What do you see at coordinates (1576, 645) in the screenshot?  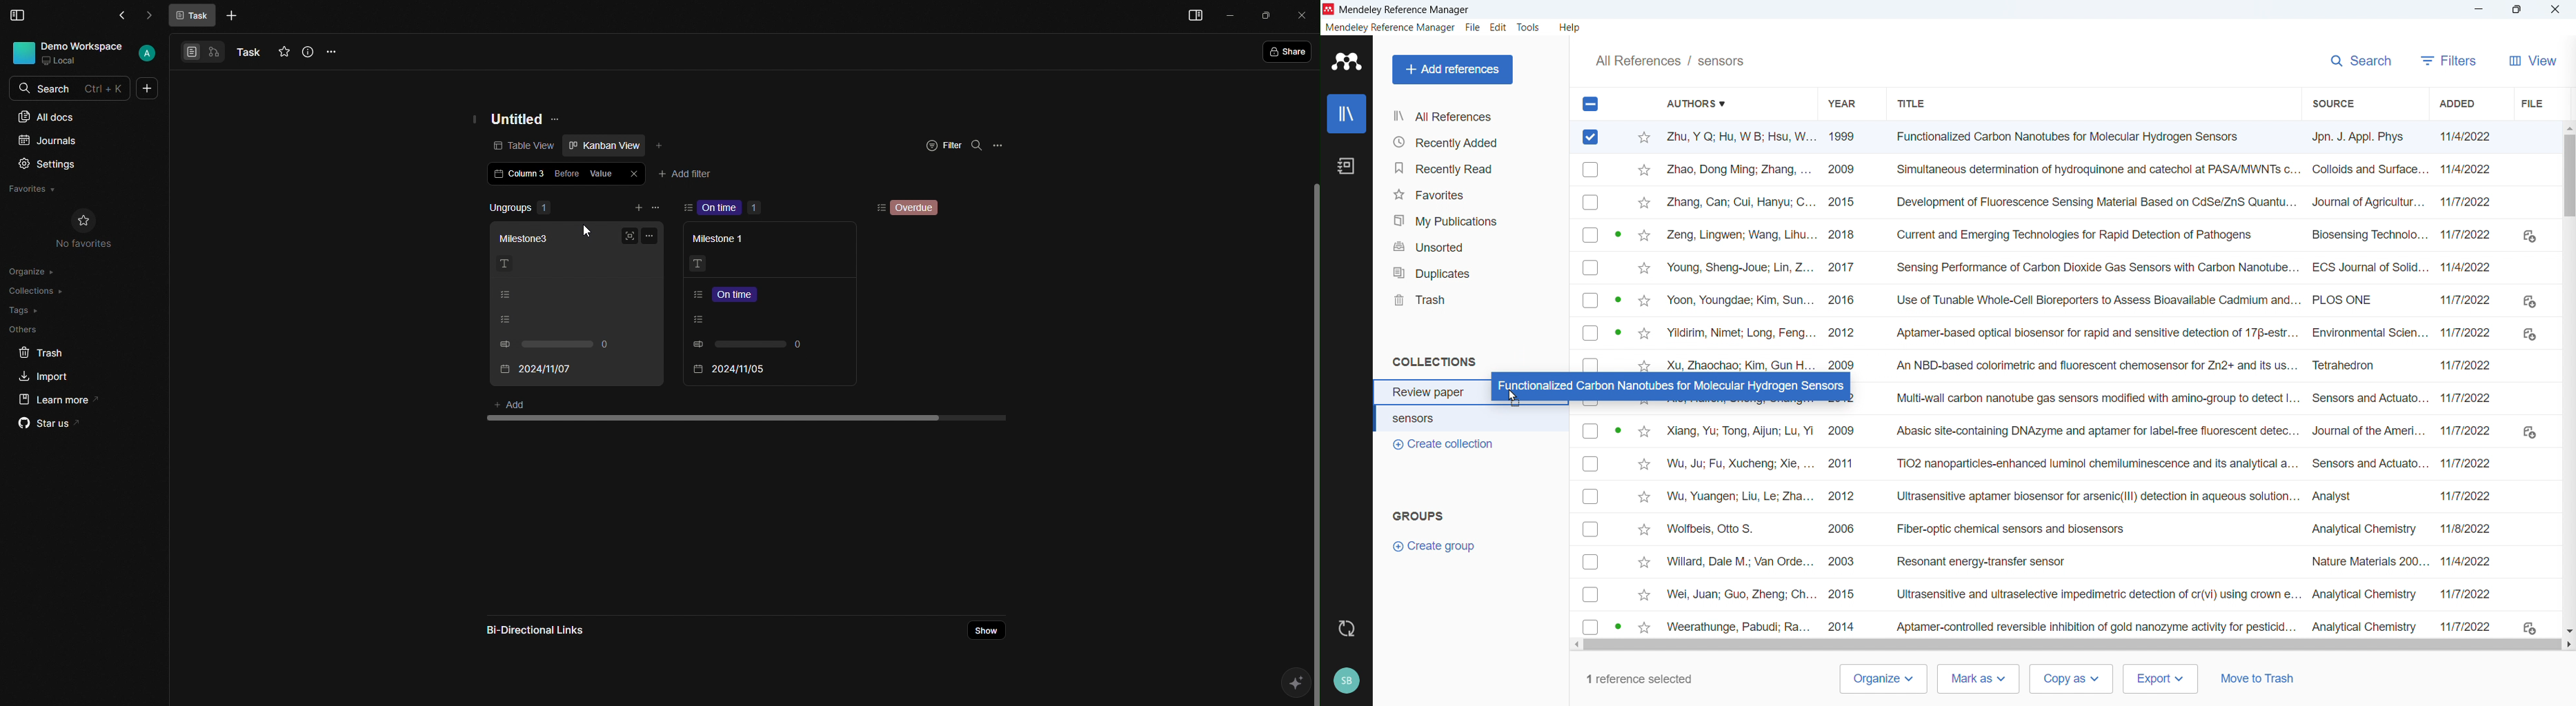 I see `Scroll left ` at bounding box center [1576, 645].